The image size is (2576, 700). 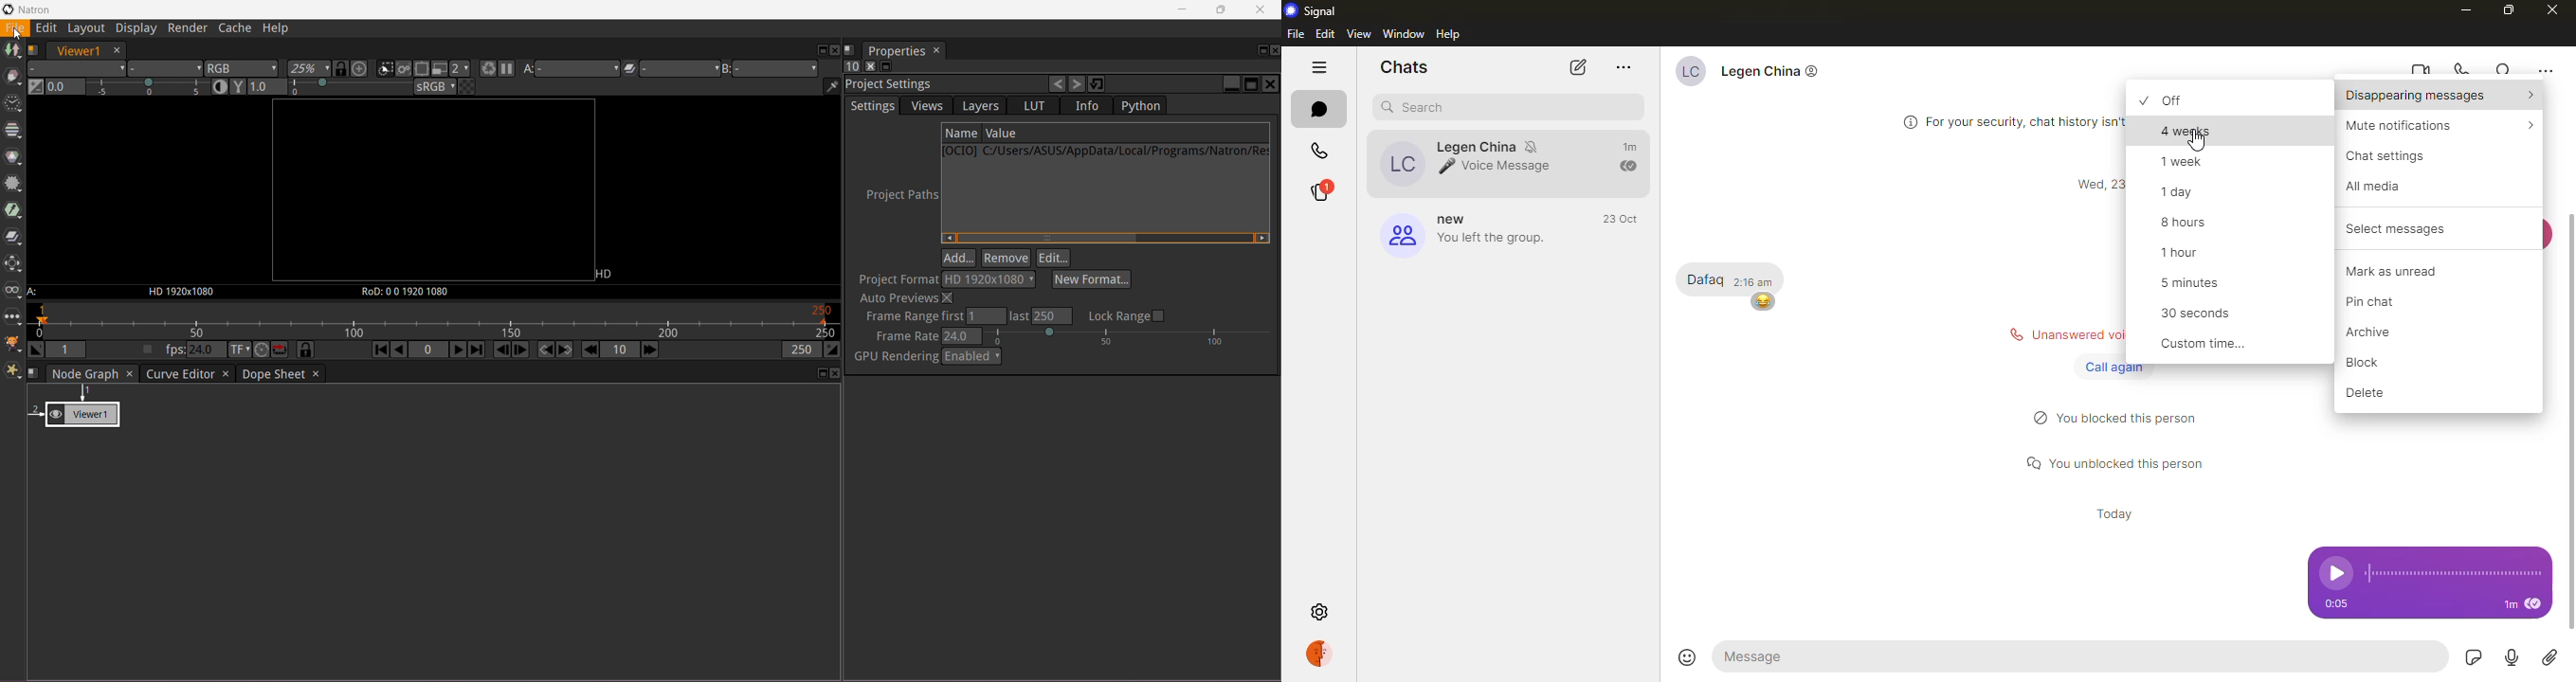 What do you see at coordinates (990, 279) in the screenshot?
I see `Output format` at bounding box center [990, 279].